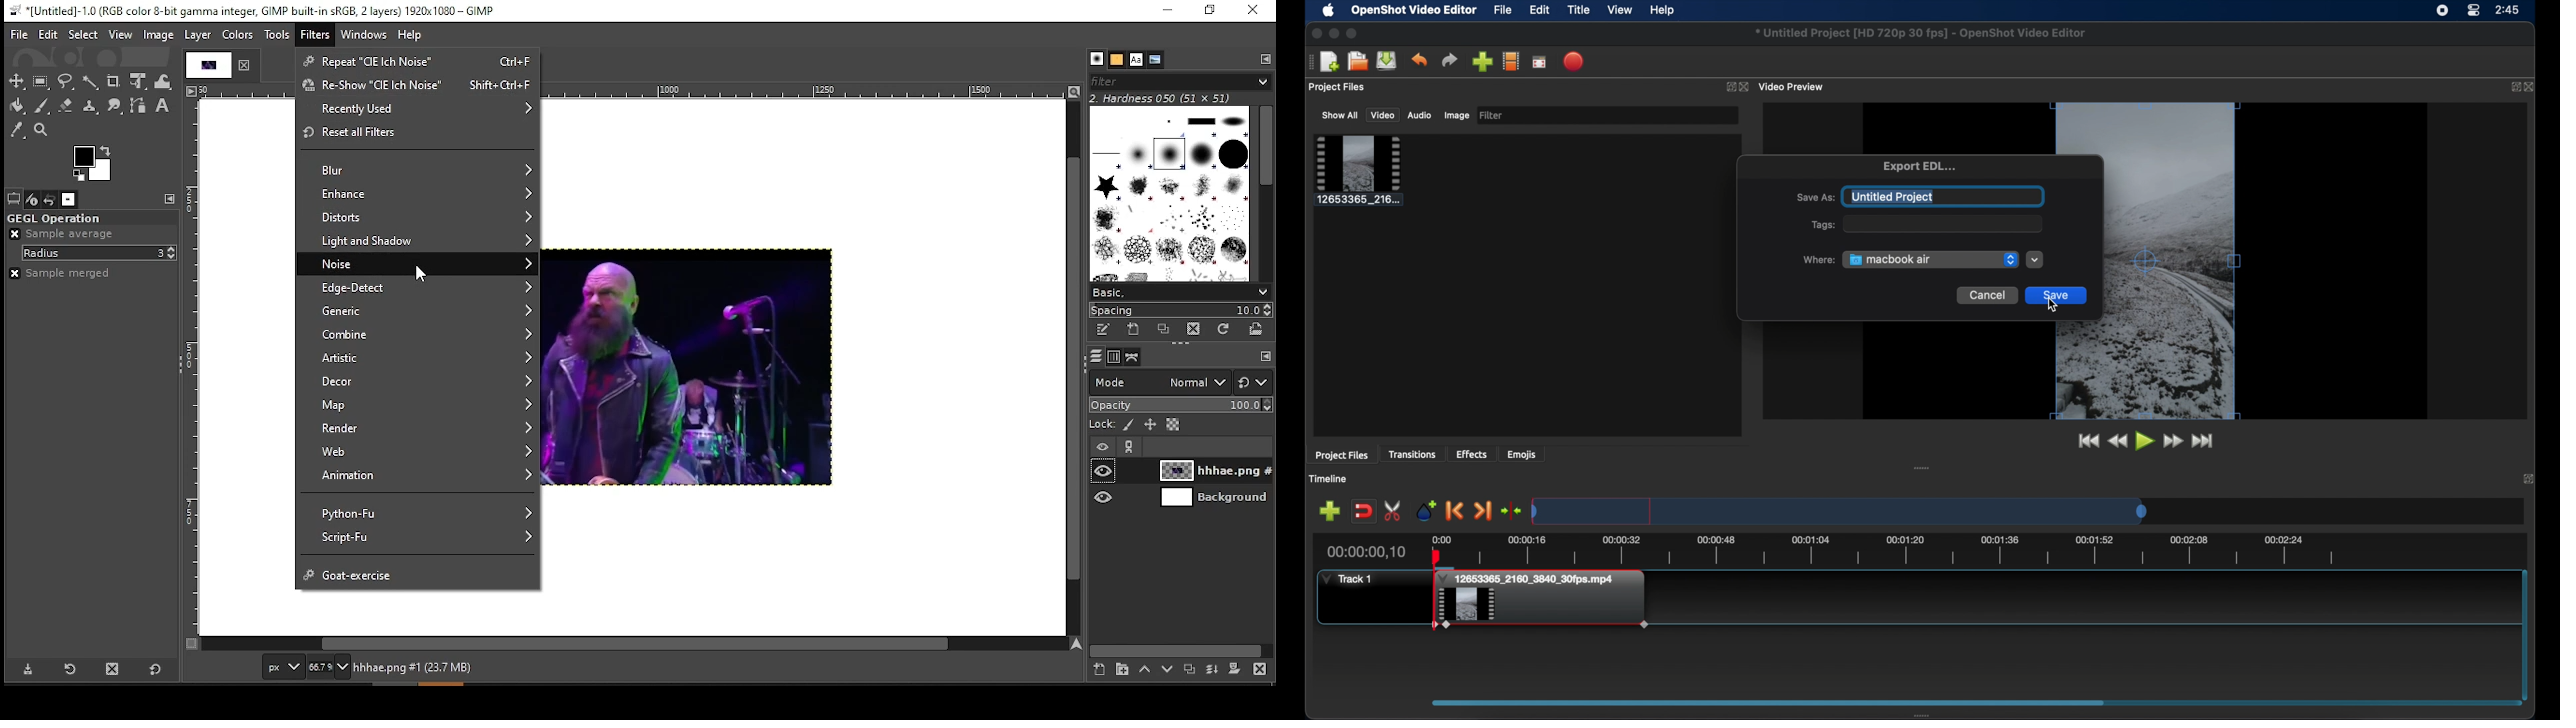  What do you see at coordinates (25, 670) in the screenshot?
I see `save tool preset` at bounding box center [25, 670].